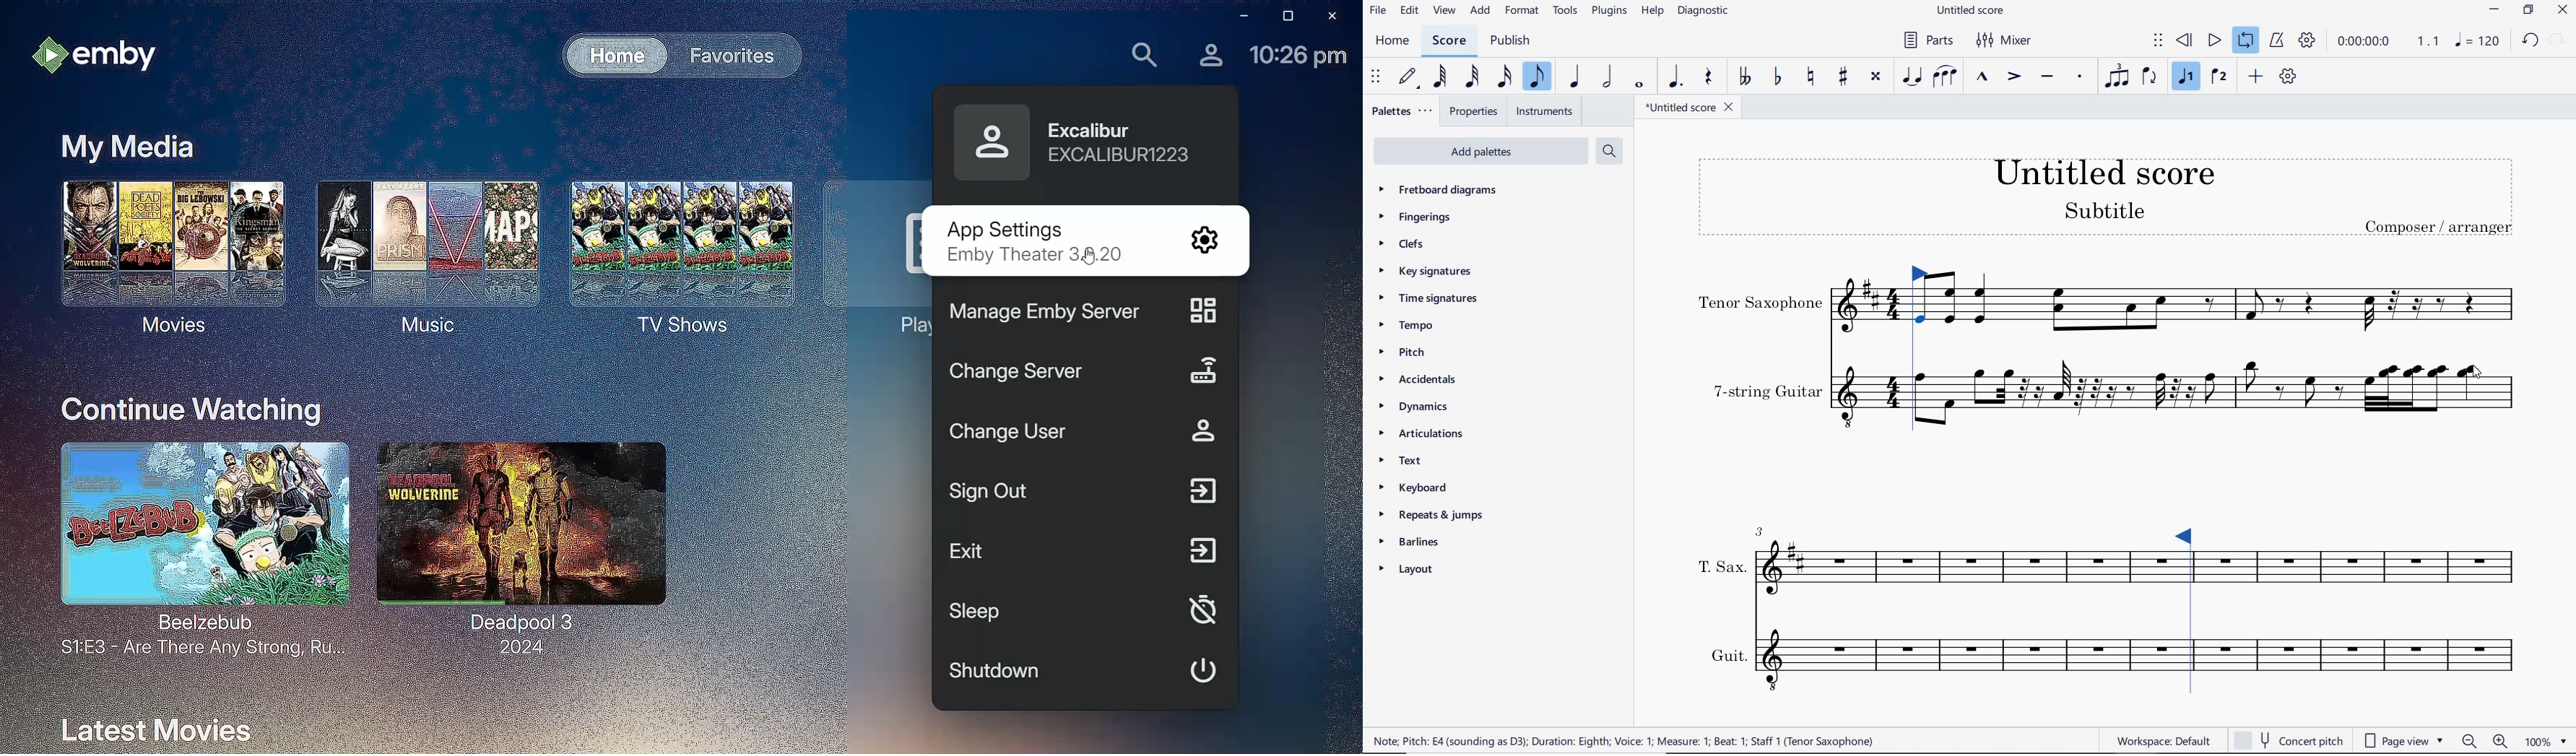 Image resolution: width=2576 pixels, height=756 pixels. Describe the element at coordinates (196, 551) in the screenshot. I see `Beelzebub` at that location.